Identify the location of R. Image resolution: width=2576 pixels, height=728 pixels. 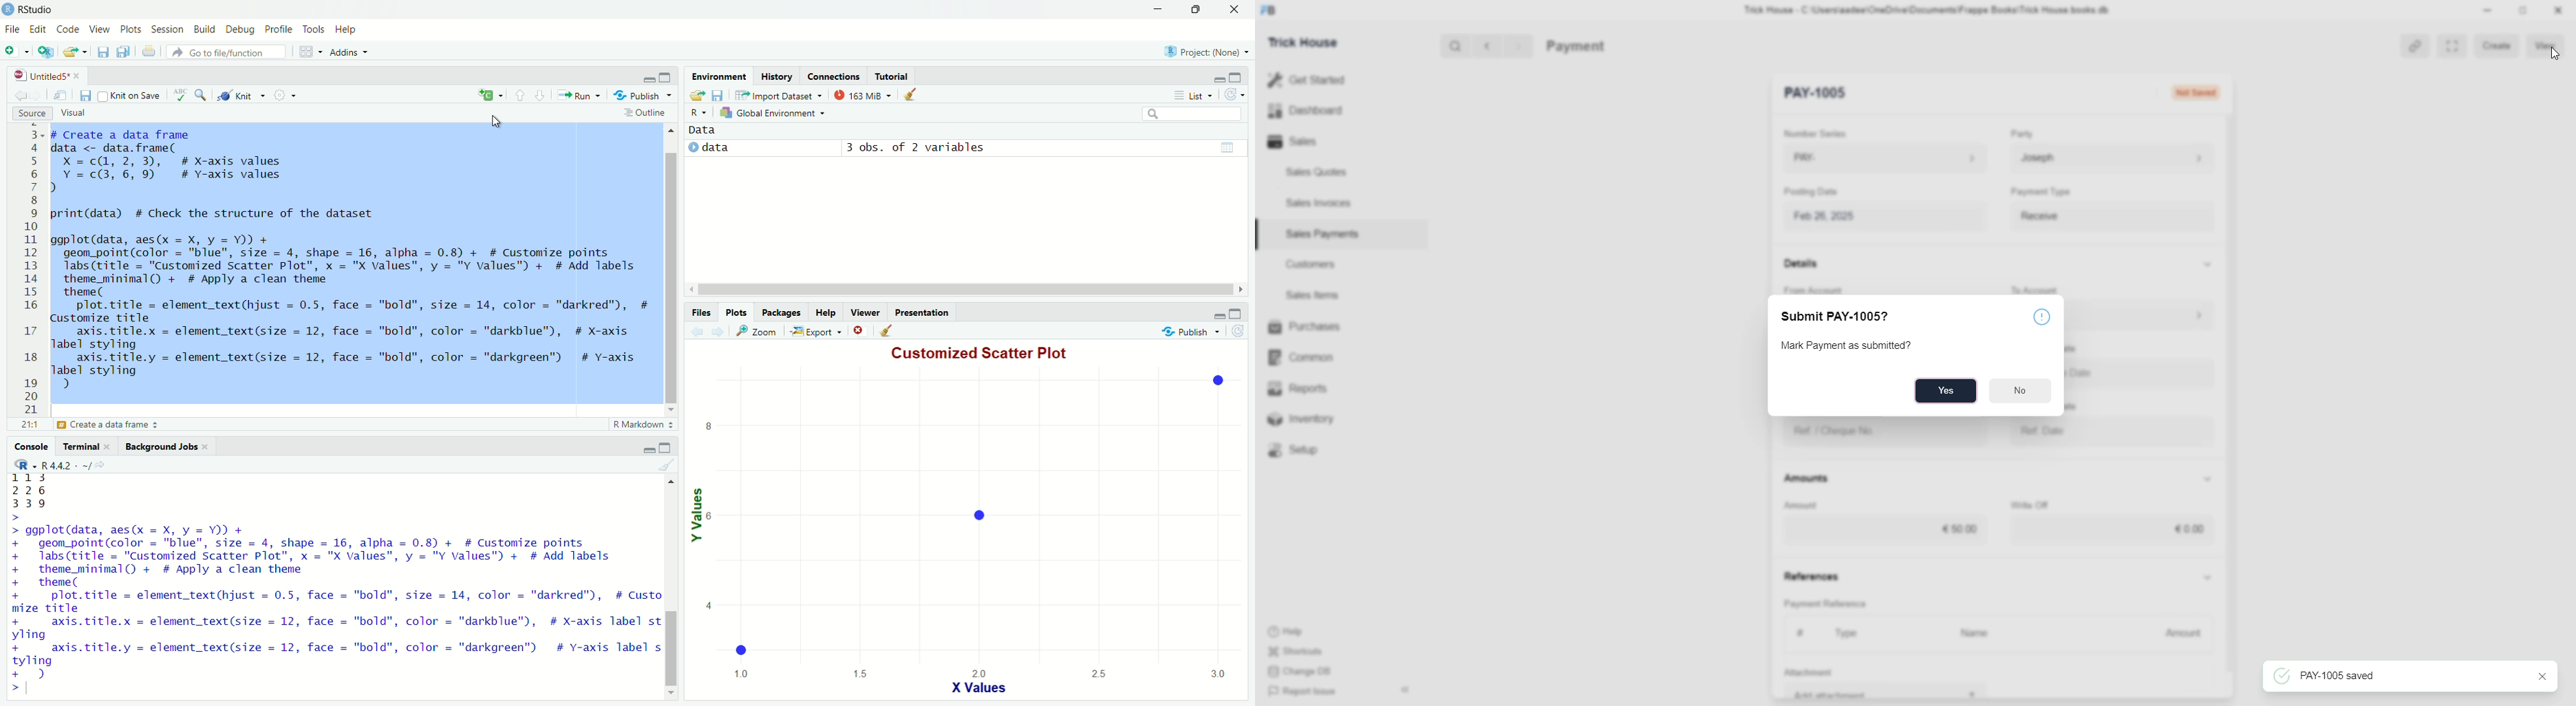
(694, 112).